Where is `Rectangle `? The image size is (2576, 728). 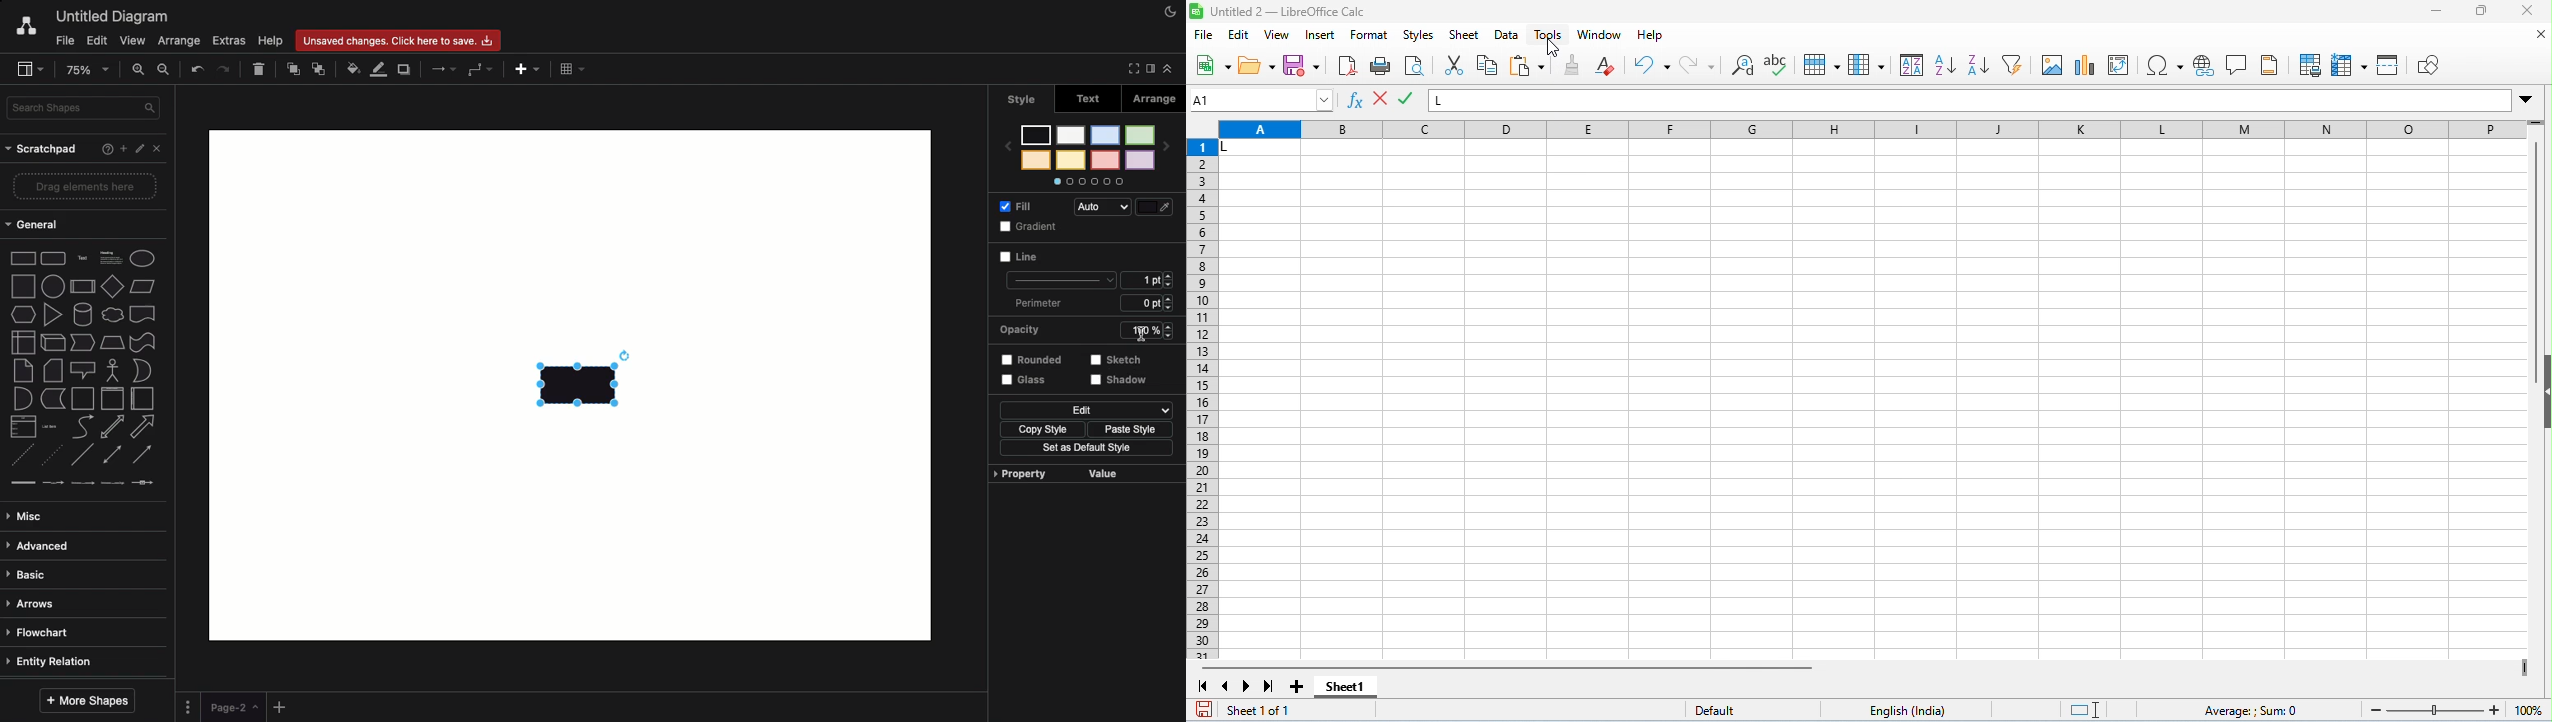 Rectangle  is located at coordinates (23, 260).